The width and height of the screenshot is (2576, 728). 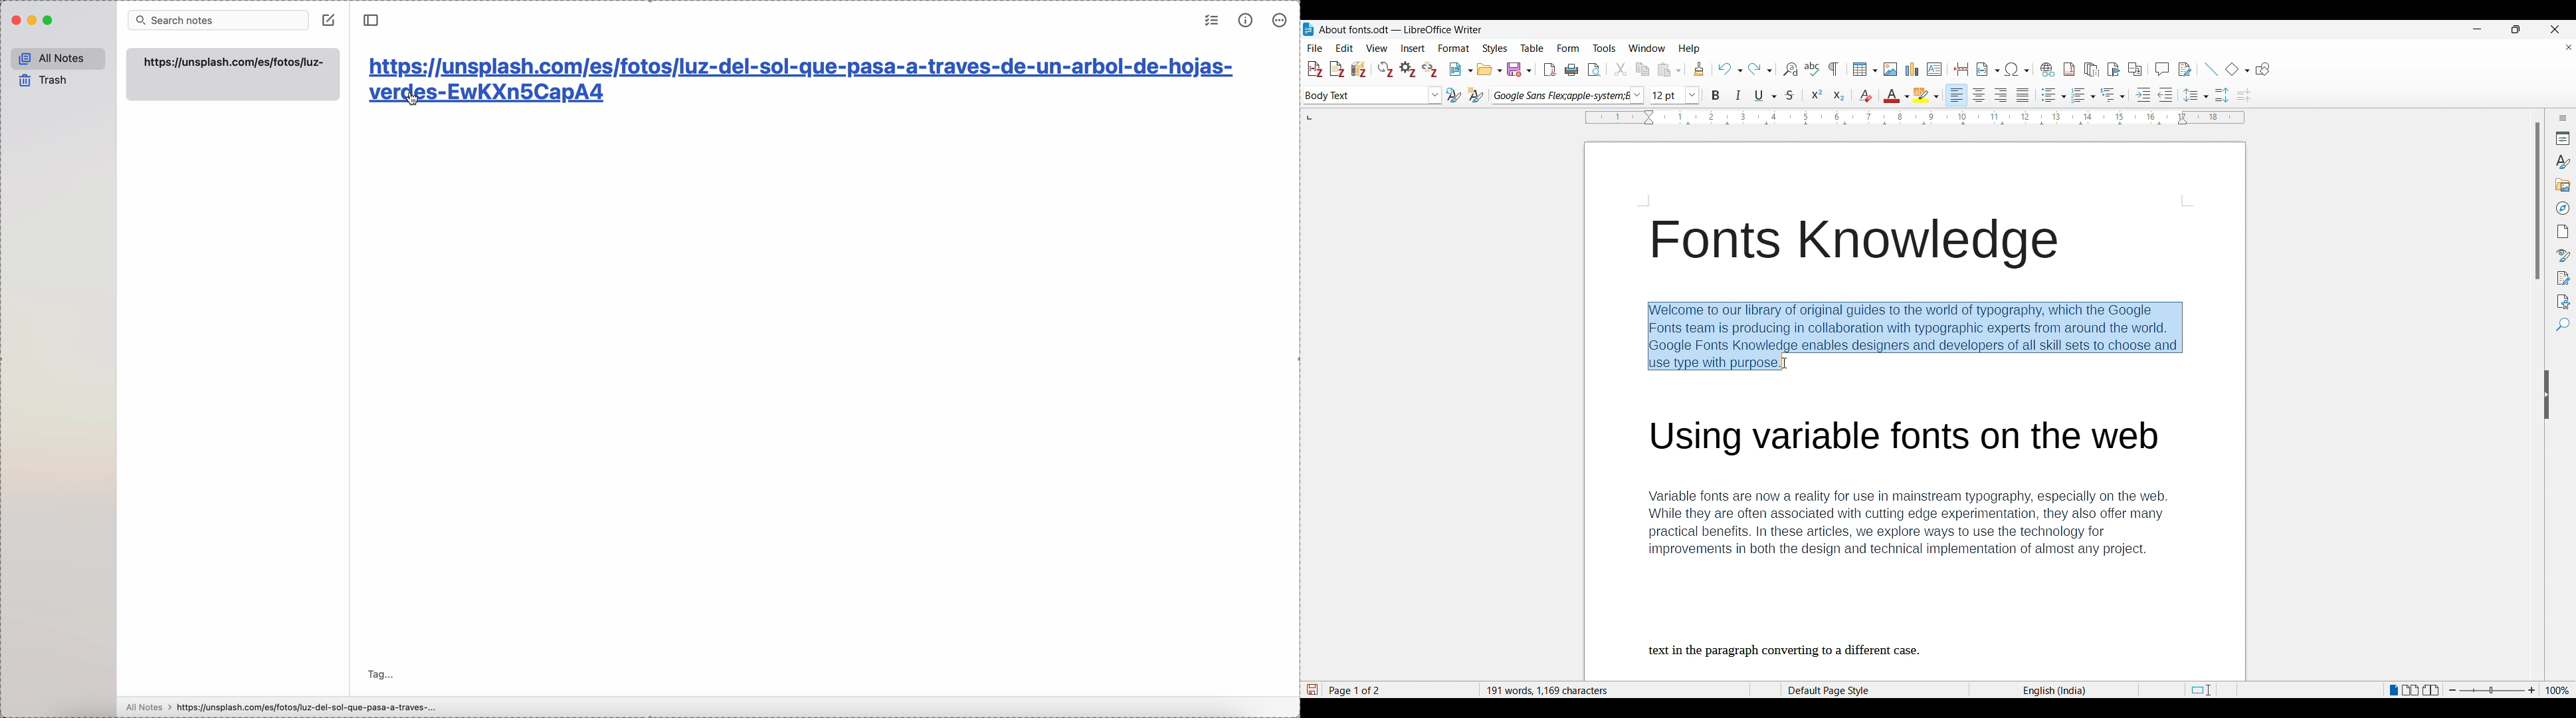 I want to click on trash, so click(x=42, y=82).